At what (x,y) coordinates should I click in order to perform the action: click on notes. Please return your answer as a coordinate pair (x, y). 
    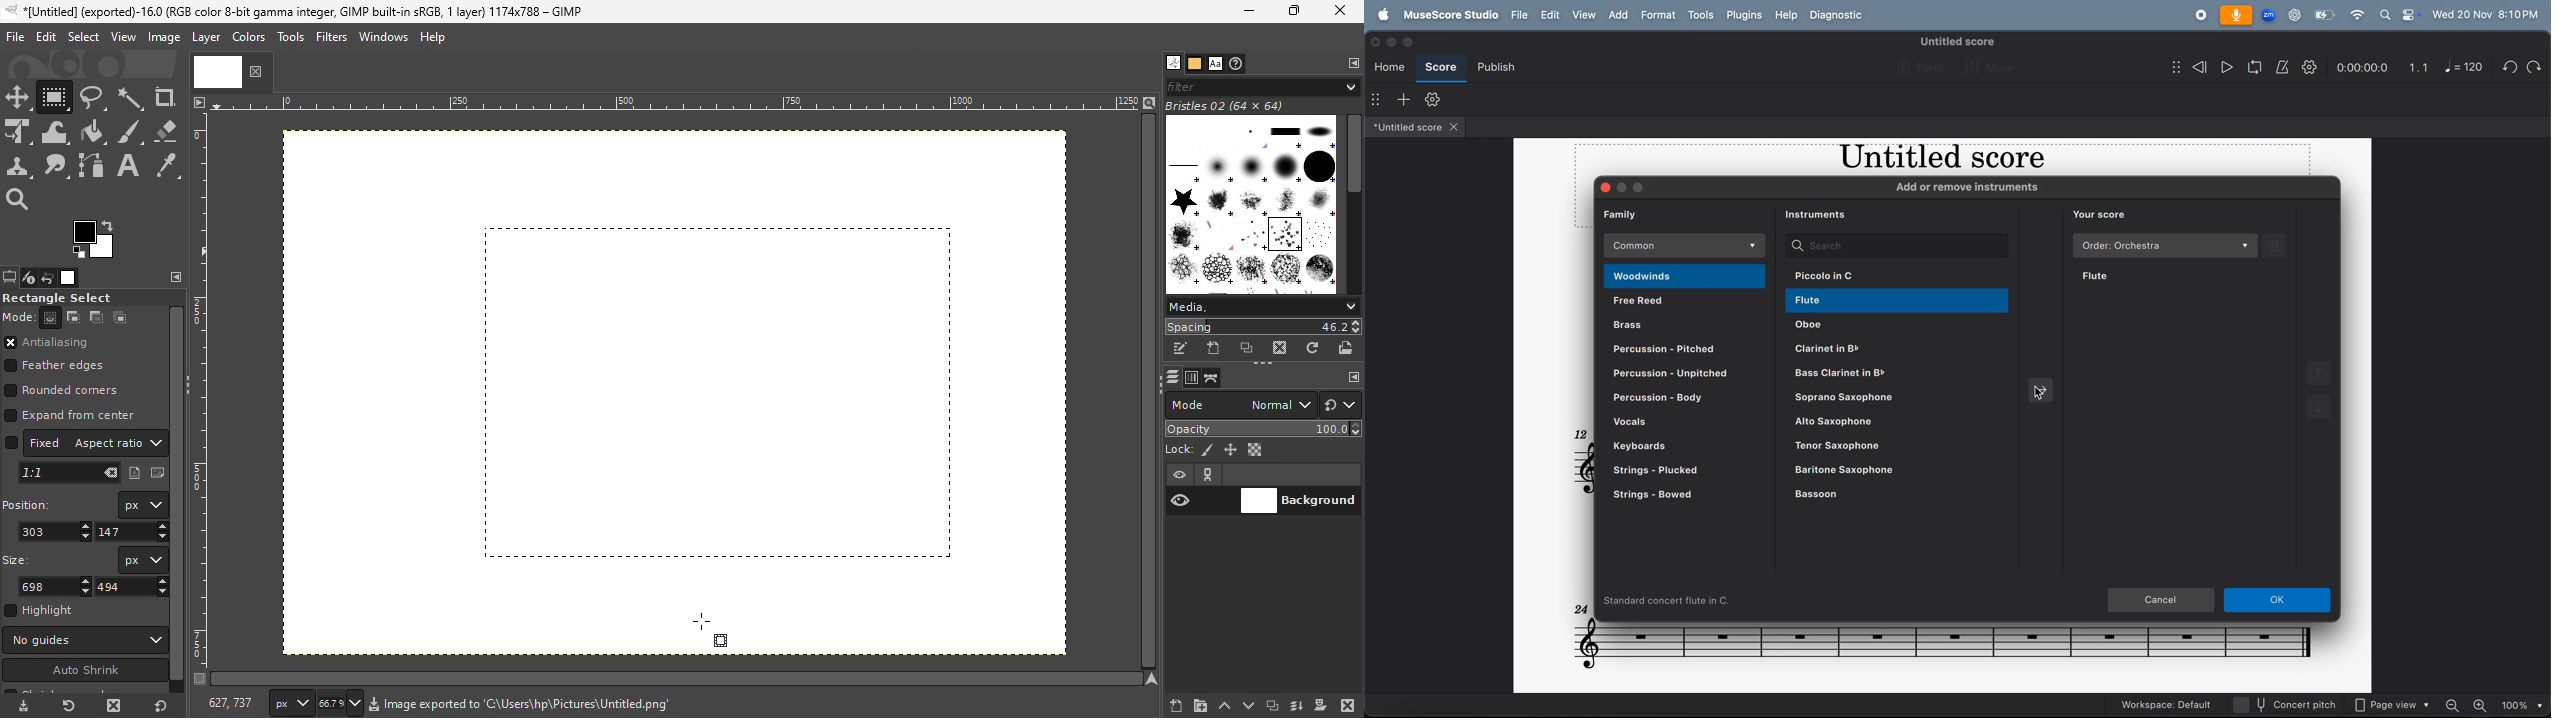
    Looking at the image, I should click on (1939, 644).